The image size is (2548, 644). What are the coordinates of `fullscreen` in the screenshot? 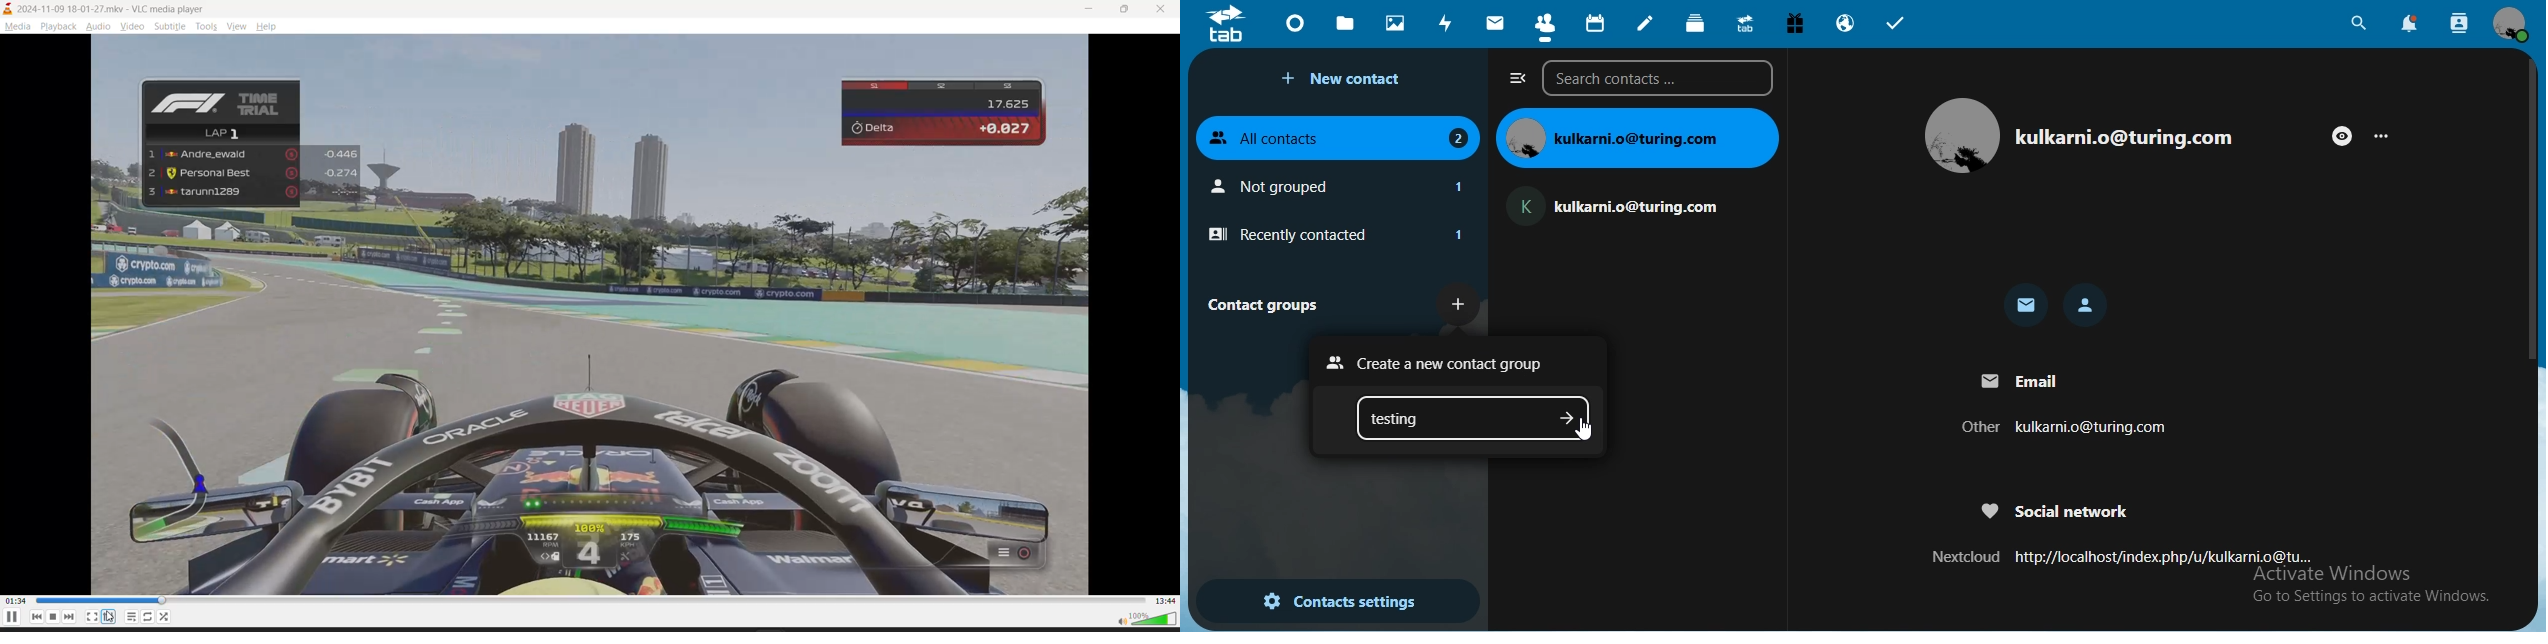 It's located at (92, 616).